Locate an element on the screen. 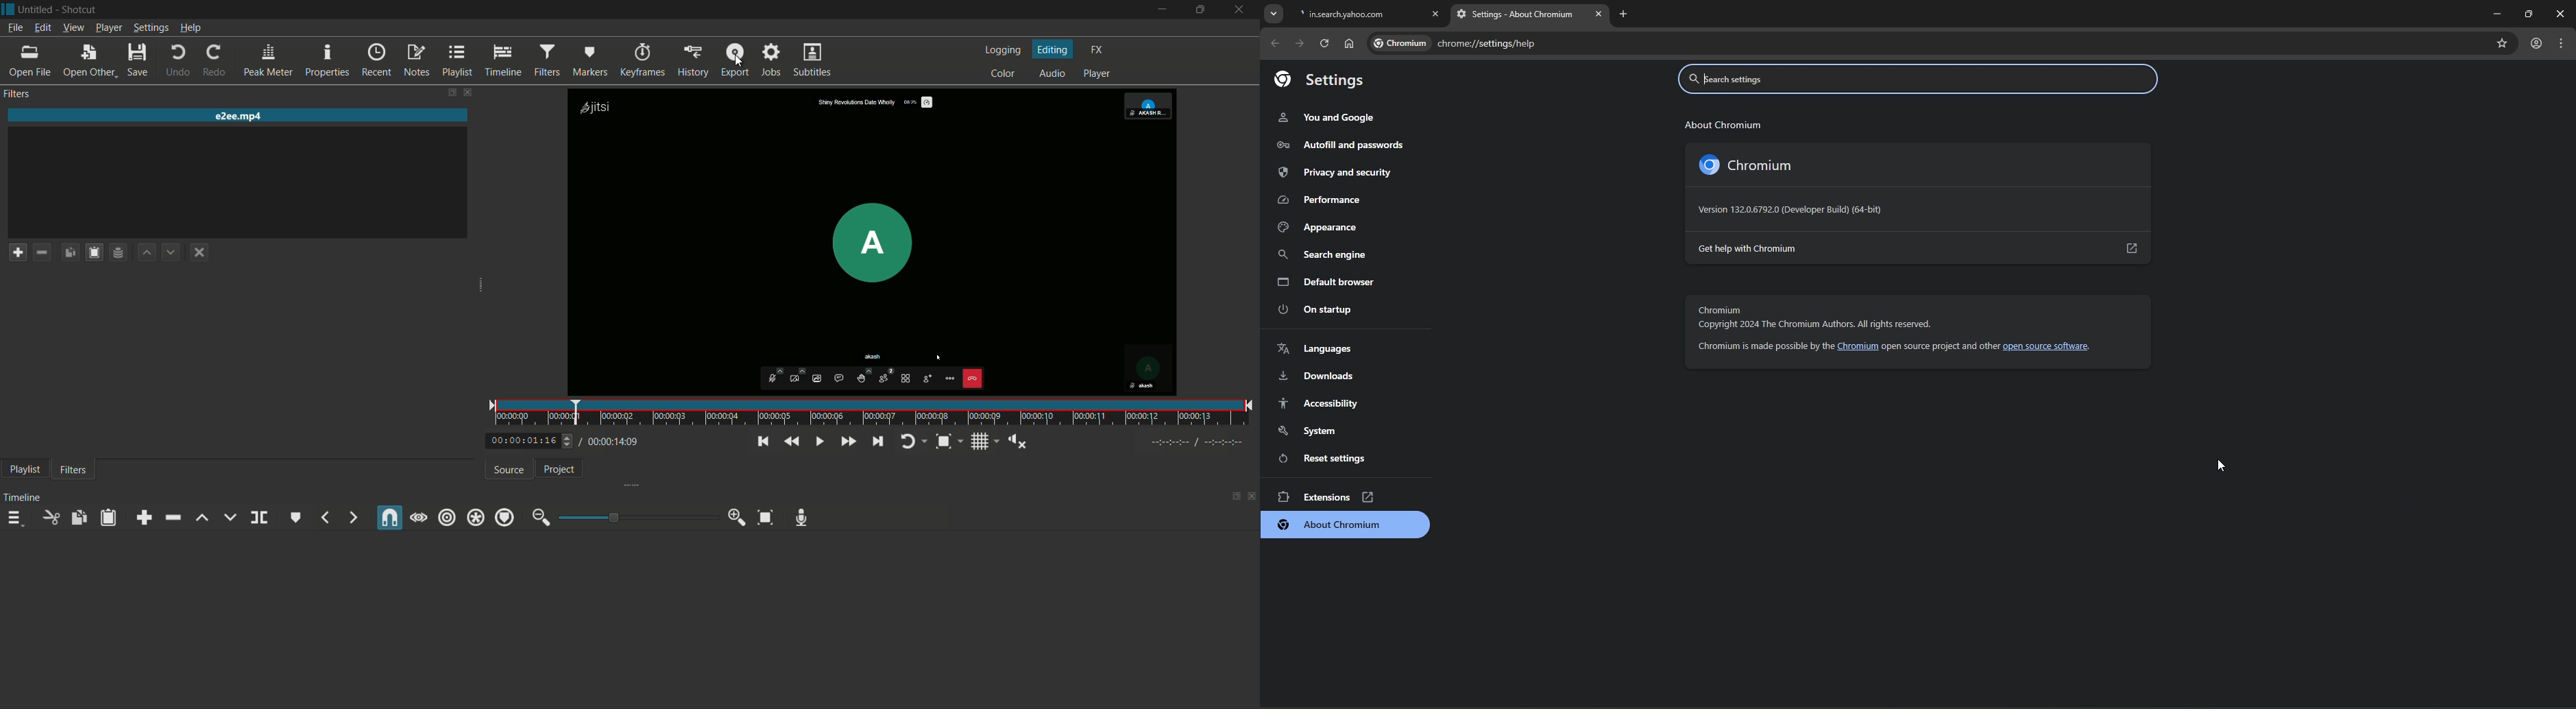 The height and width of the screenshot is (728, 2576). open file is located at coordinates (29, 61).